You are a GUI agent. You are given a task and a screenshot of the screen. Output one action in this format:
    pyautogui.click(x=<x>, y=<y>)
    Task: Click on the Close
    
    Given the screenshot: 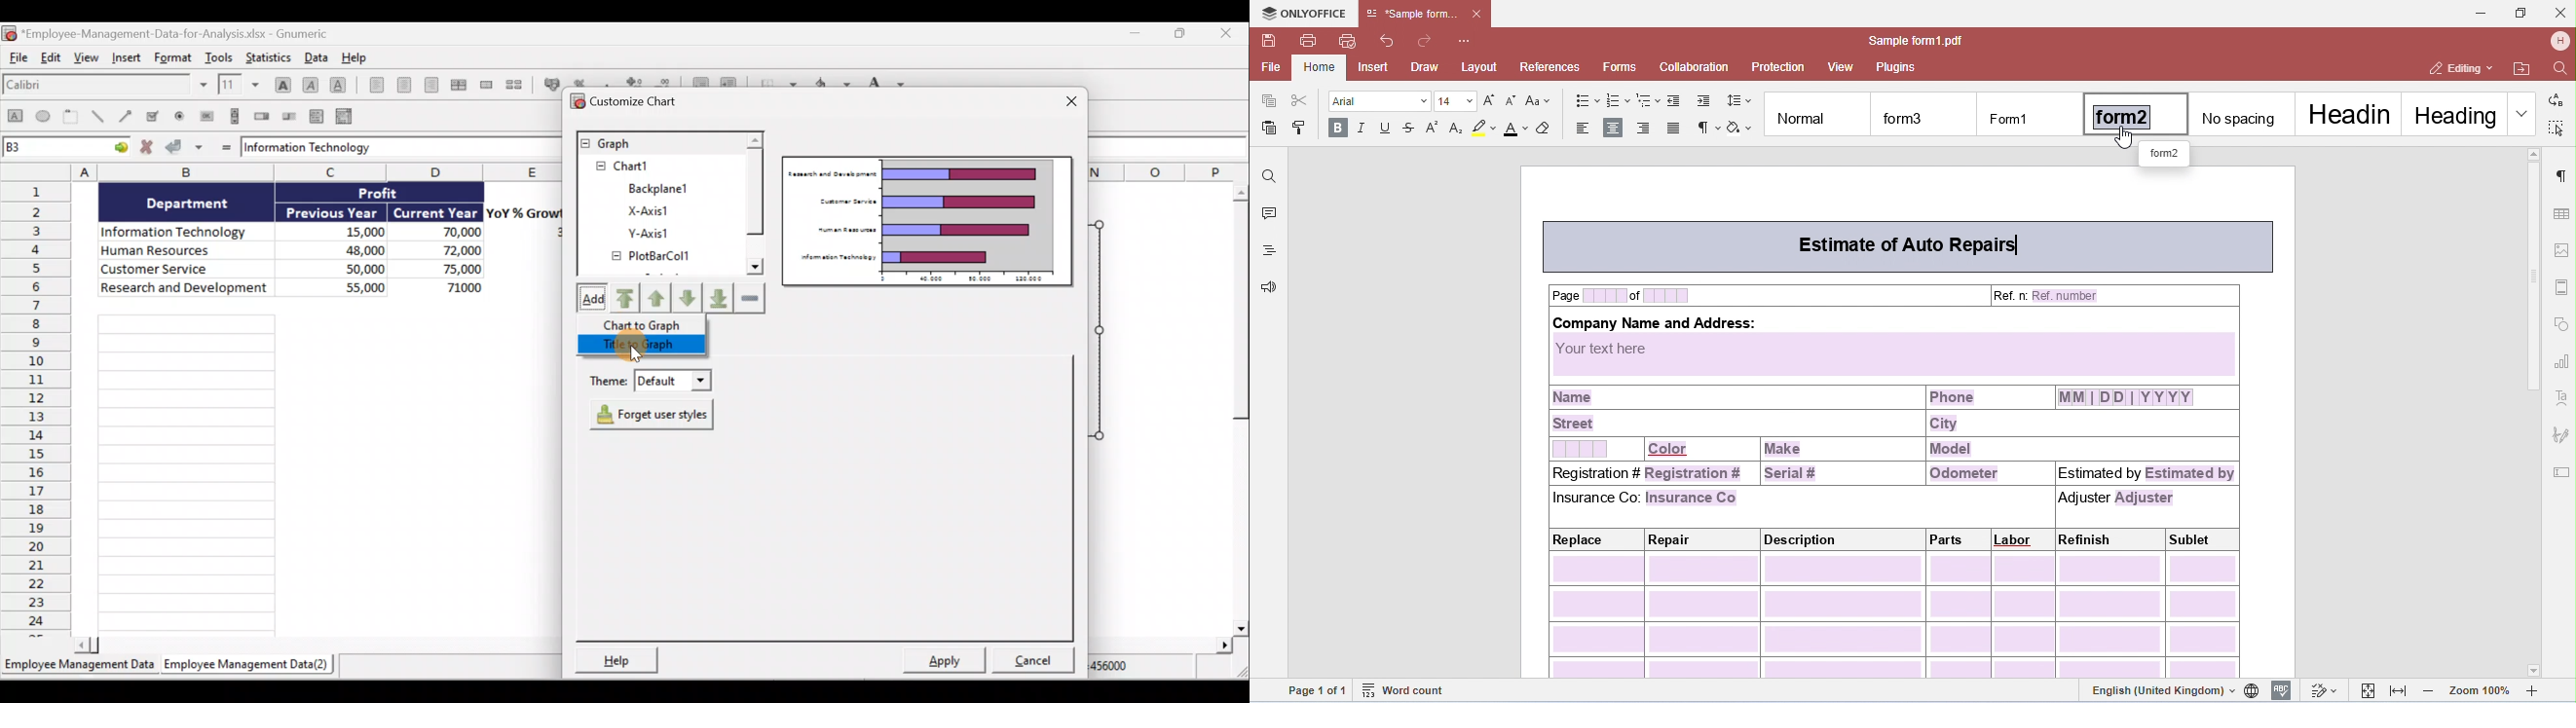 What is the action you would take?
    pyautogui.click(x=1229, y=33)
    